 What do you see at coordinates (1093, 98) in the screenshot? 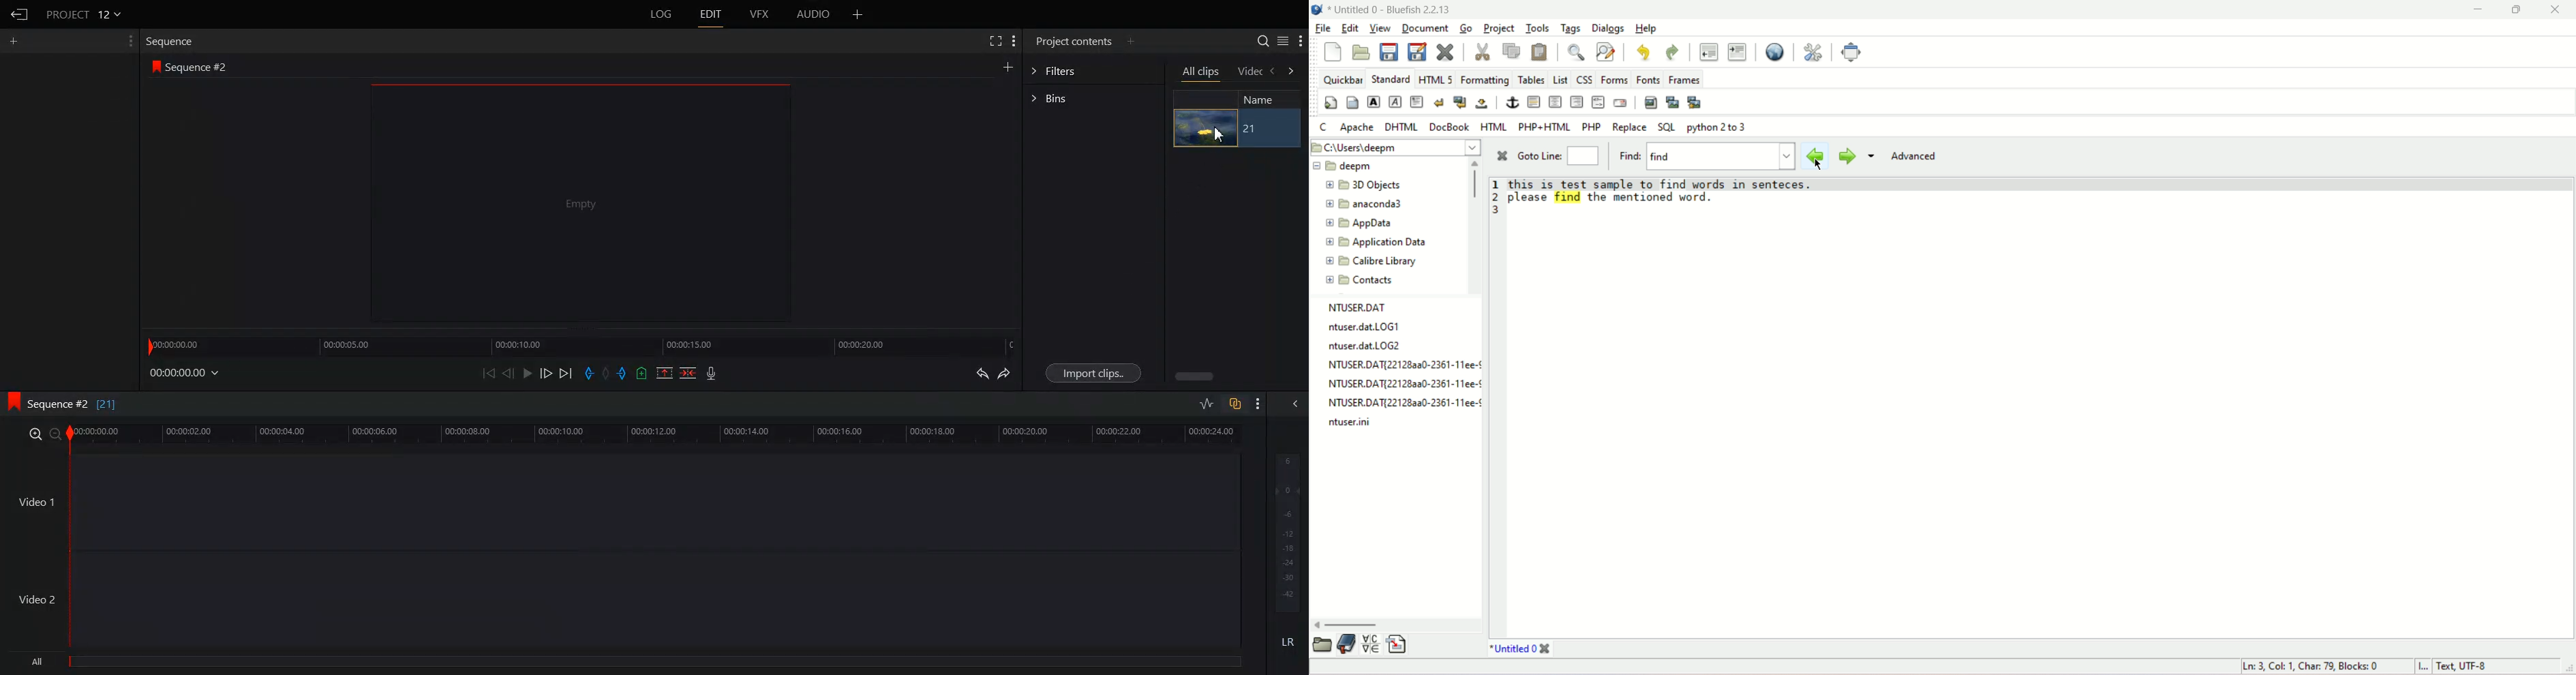
I see `Bins` at bounding box center [1093, 98].